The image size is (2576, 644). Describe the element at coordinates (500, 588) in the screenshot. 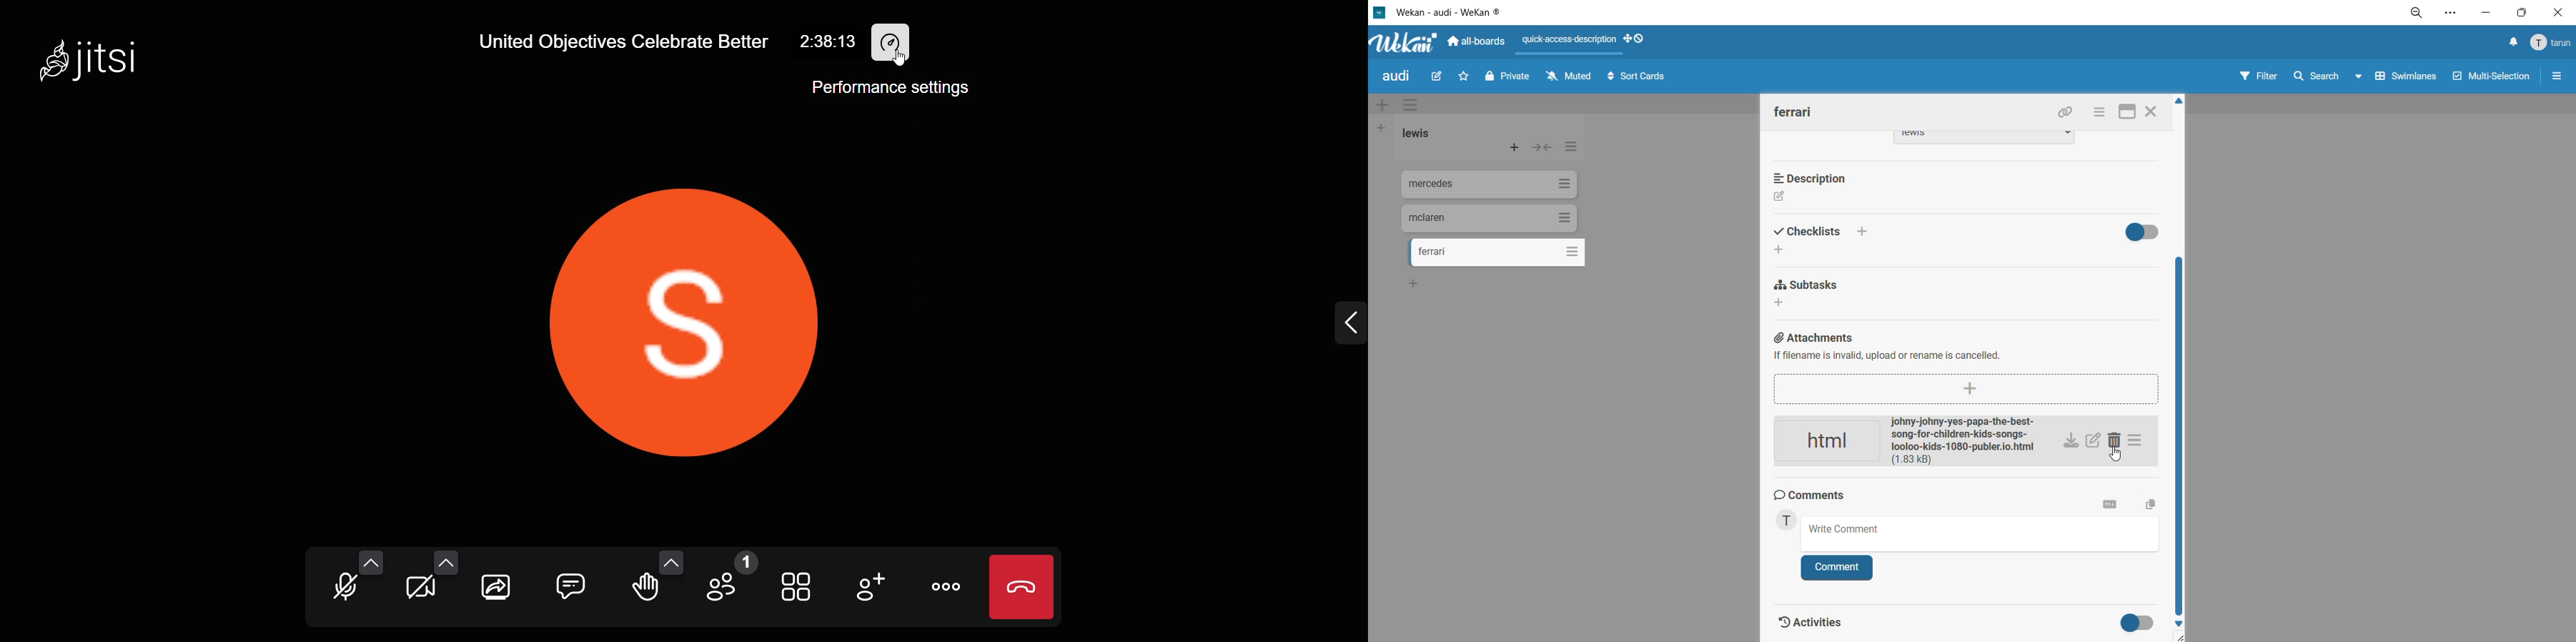

I see `share screen` at that location.